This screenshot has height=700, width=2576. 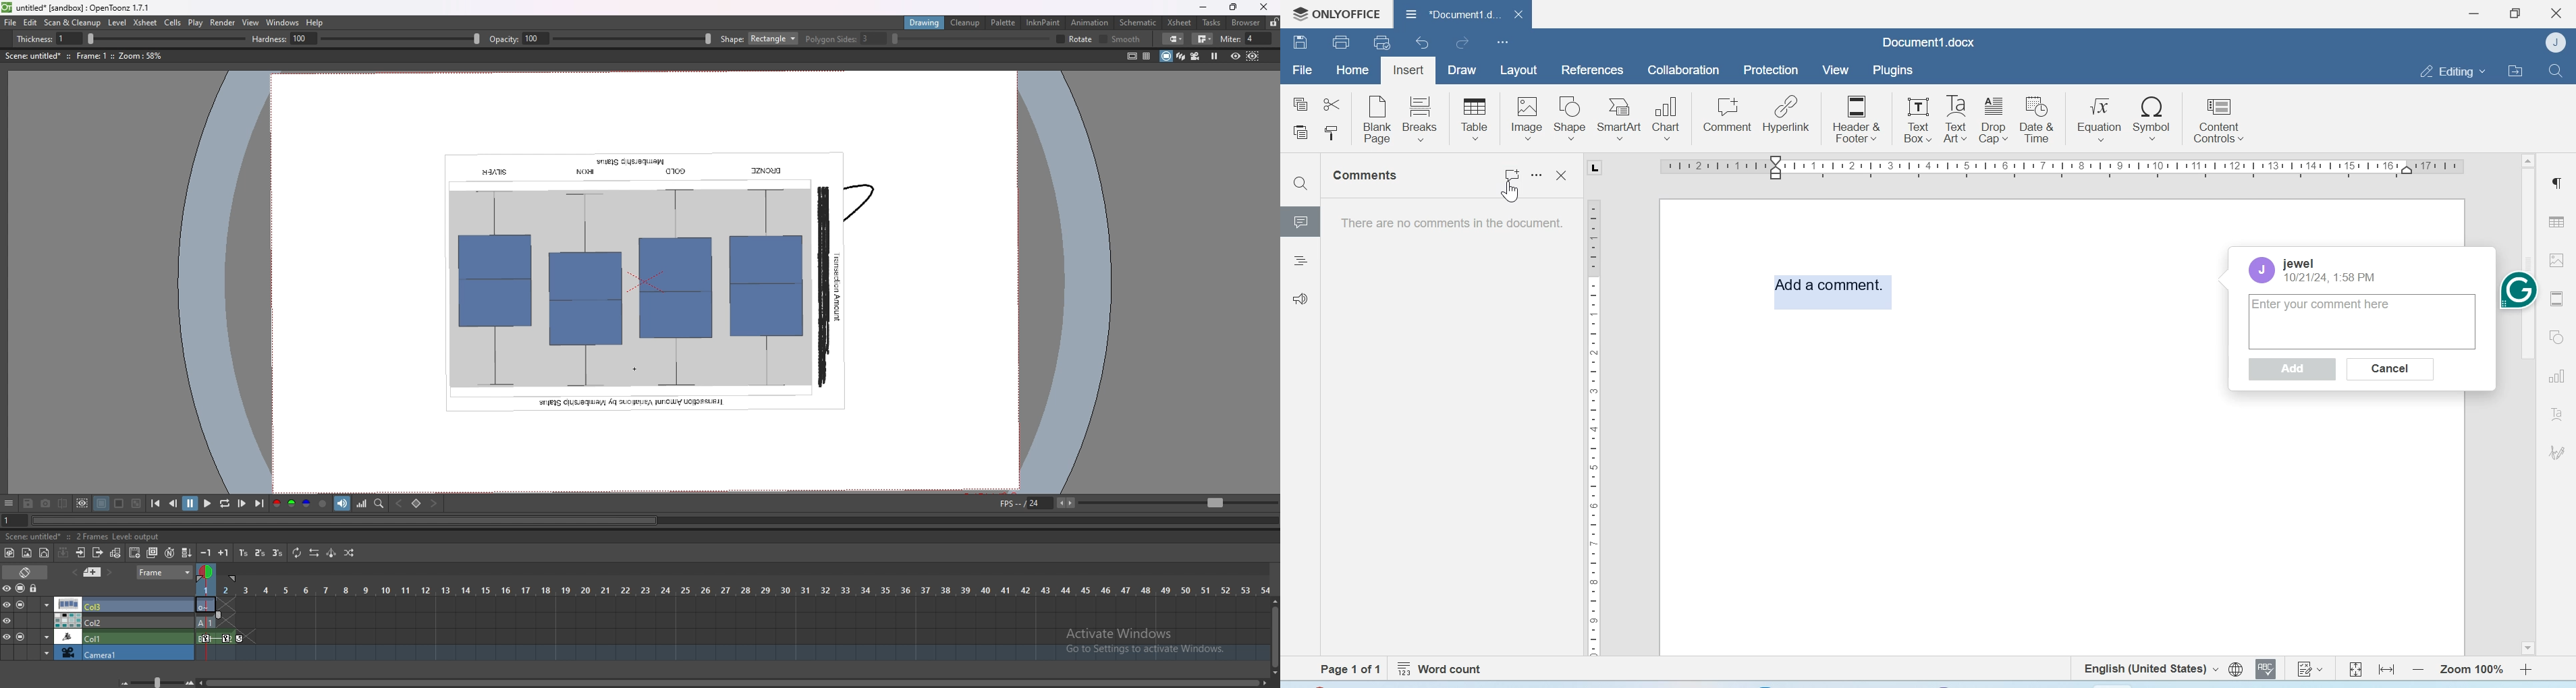 I want to click on options, so click(x=9, y=504).